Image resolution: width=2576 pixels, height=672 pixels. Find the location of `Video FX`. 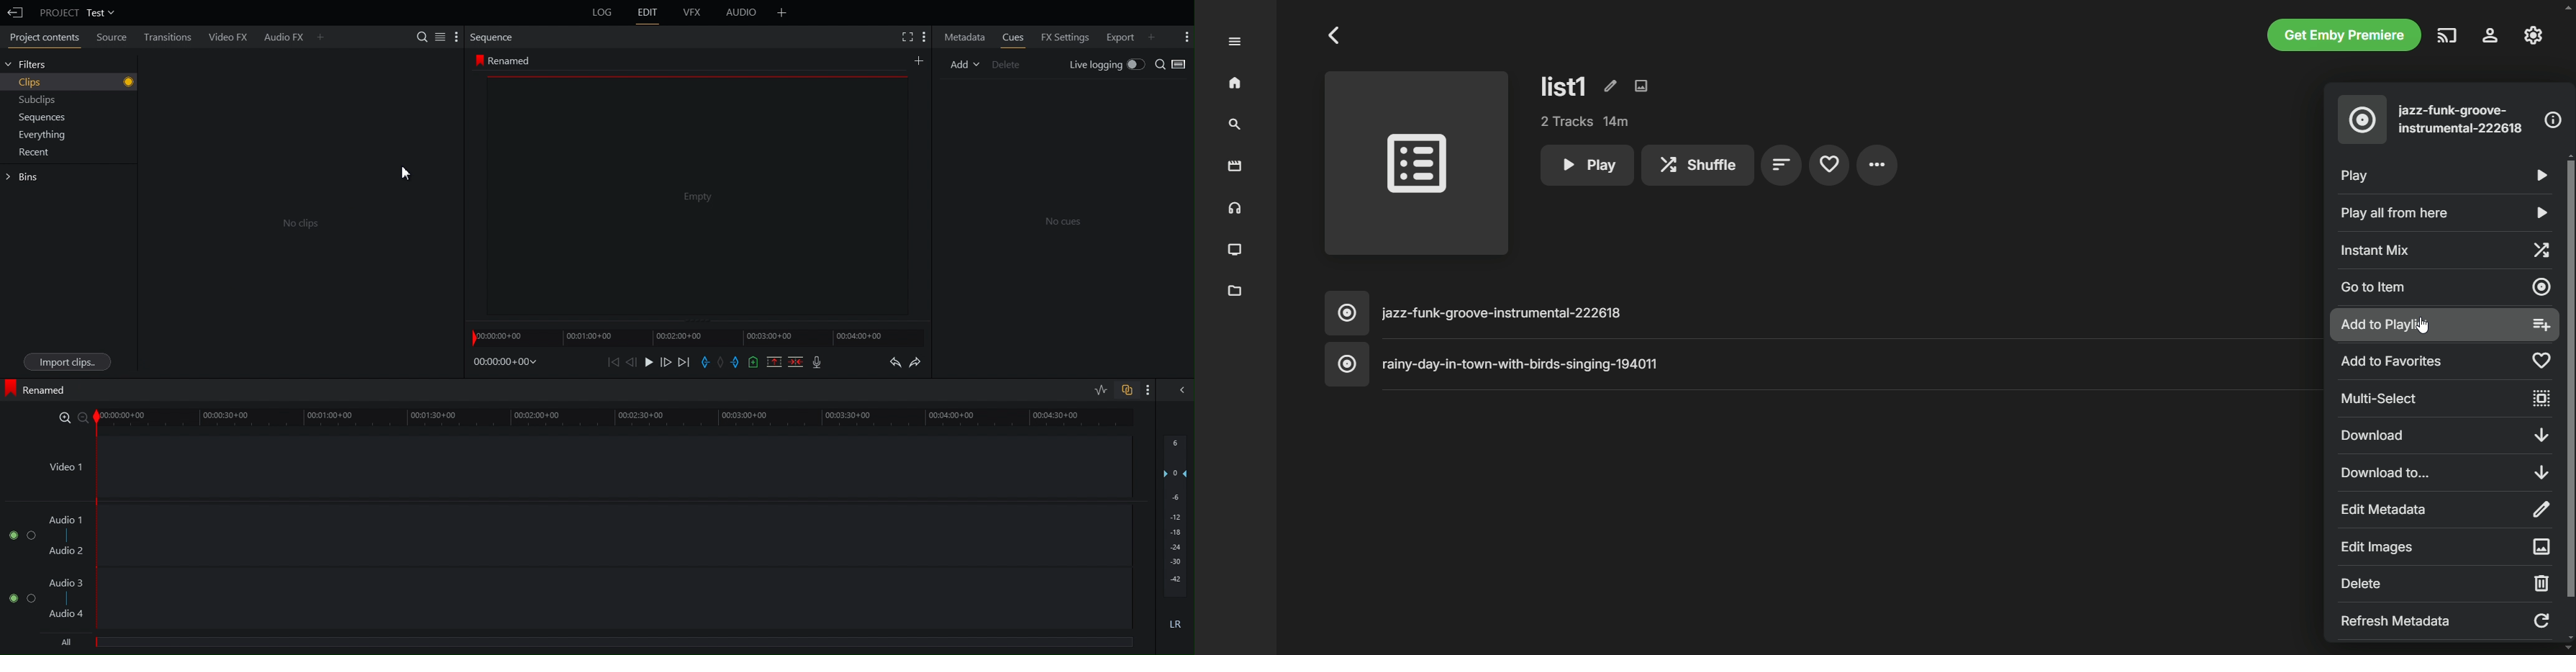

Video FX is located at coordinates (229, 36).